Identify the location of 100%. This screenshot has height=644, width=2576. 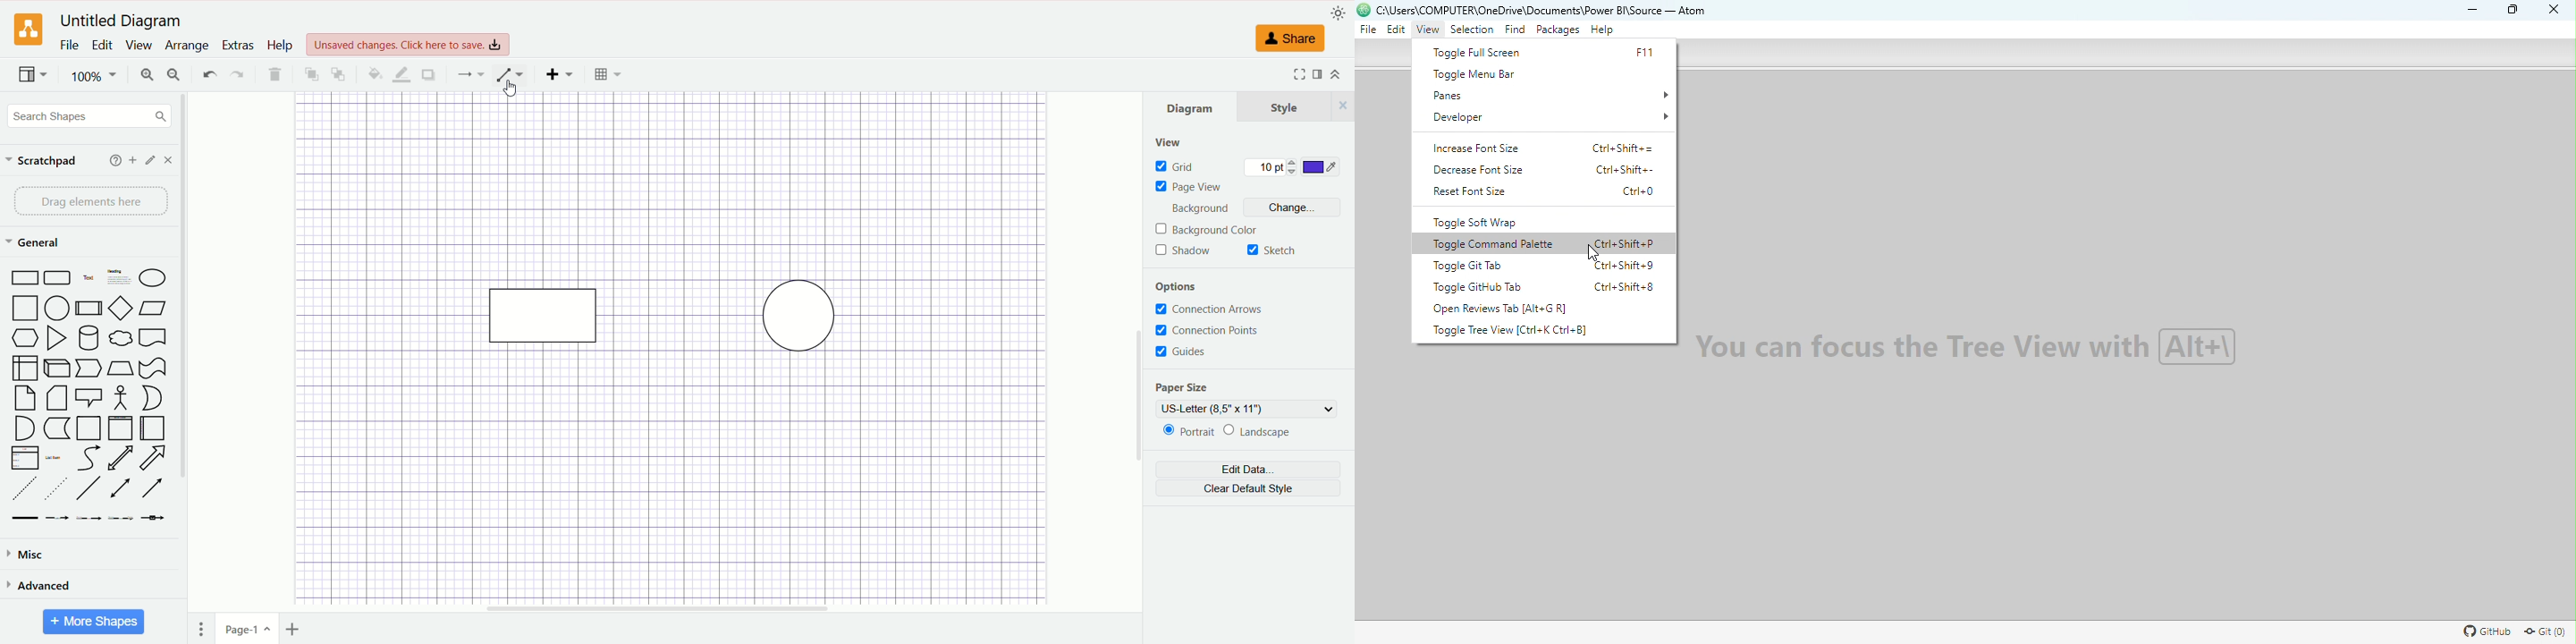
(95, 76).